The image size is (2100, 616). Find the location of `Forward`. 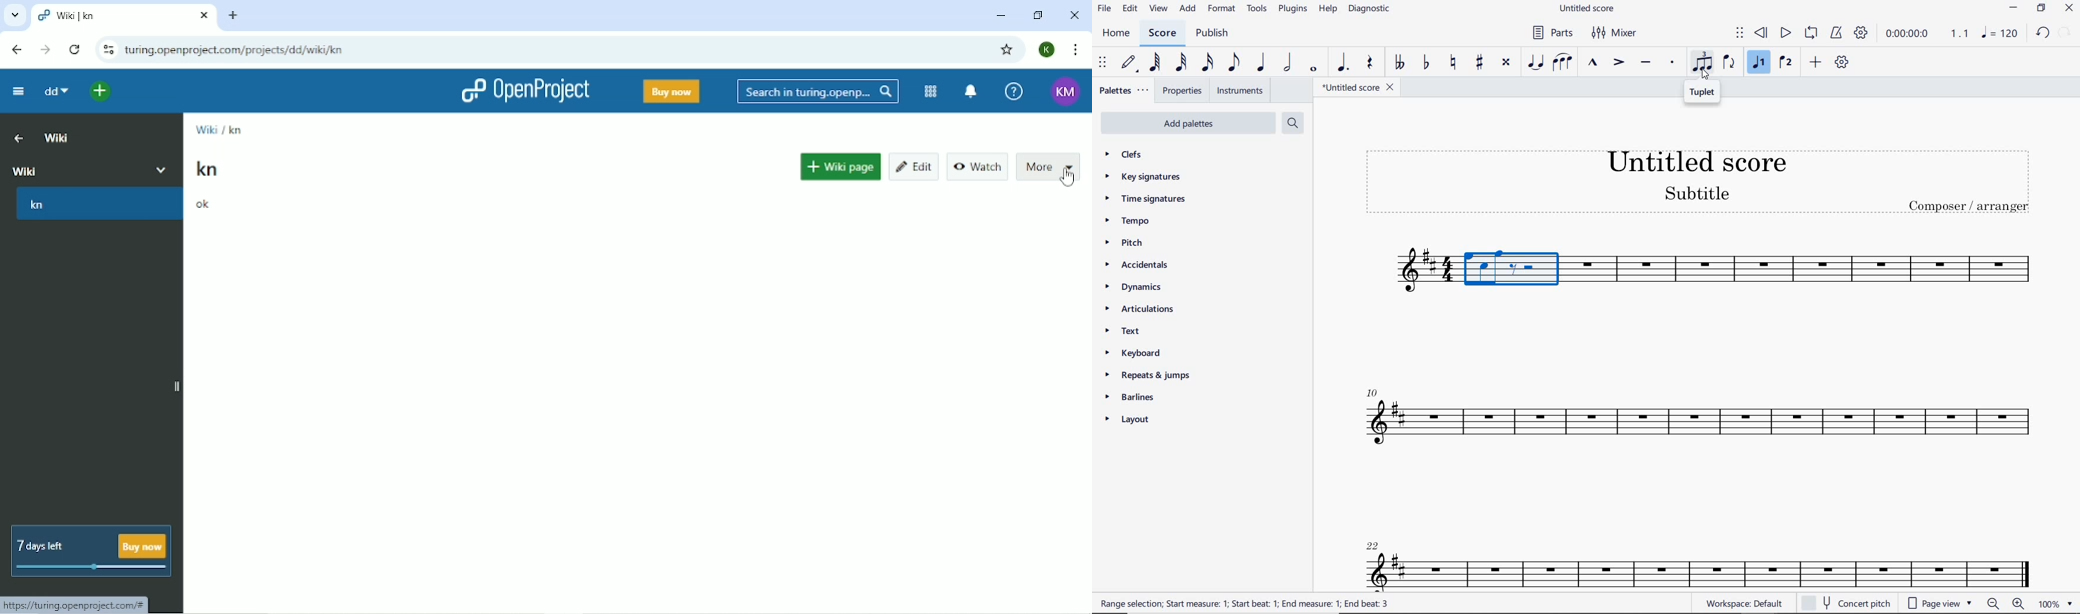

Forward is located at coordinates (45, 50).